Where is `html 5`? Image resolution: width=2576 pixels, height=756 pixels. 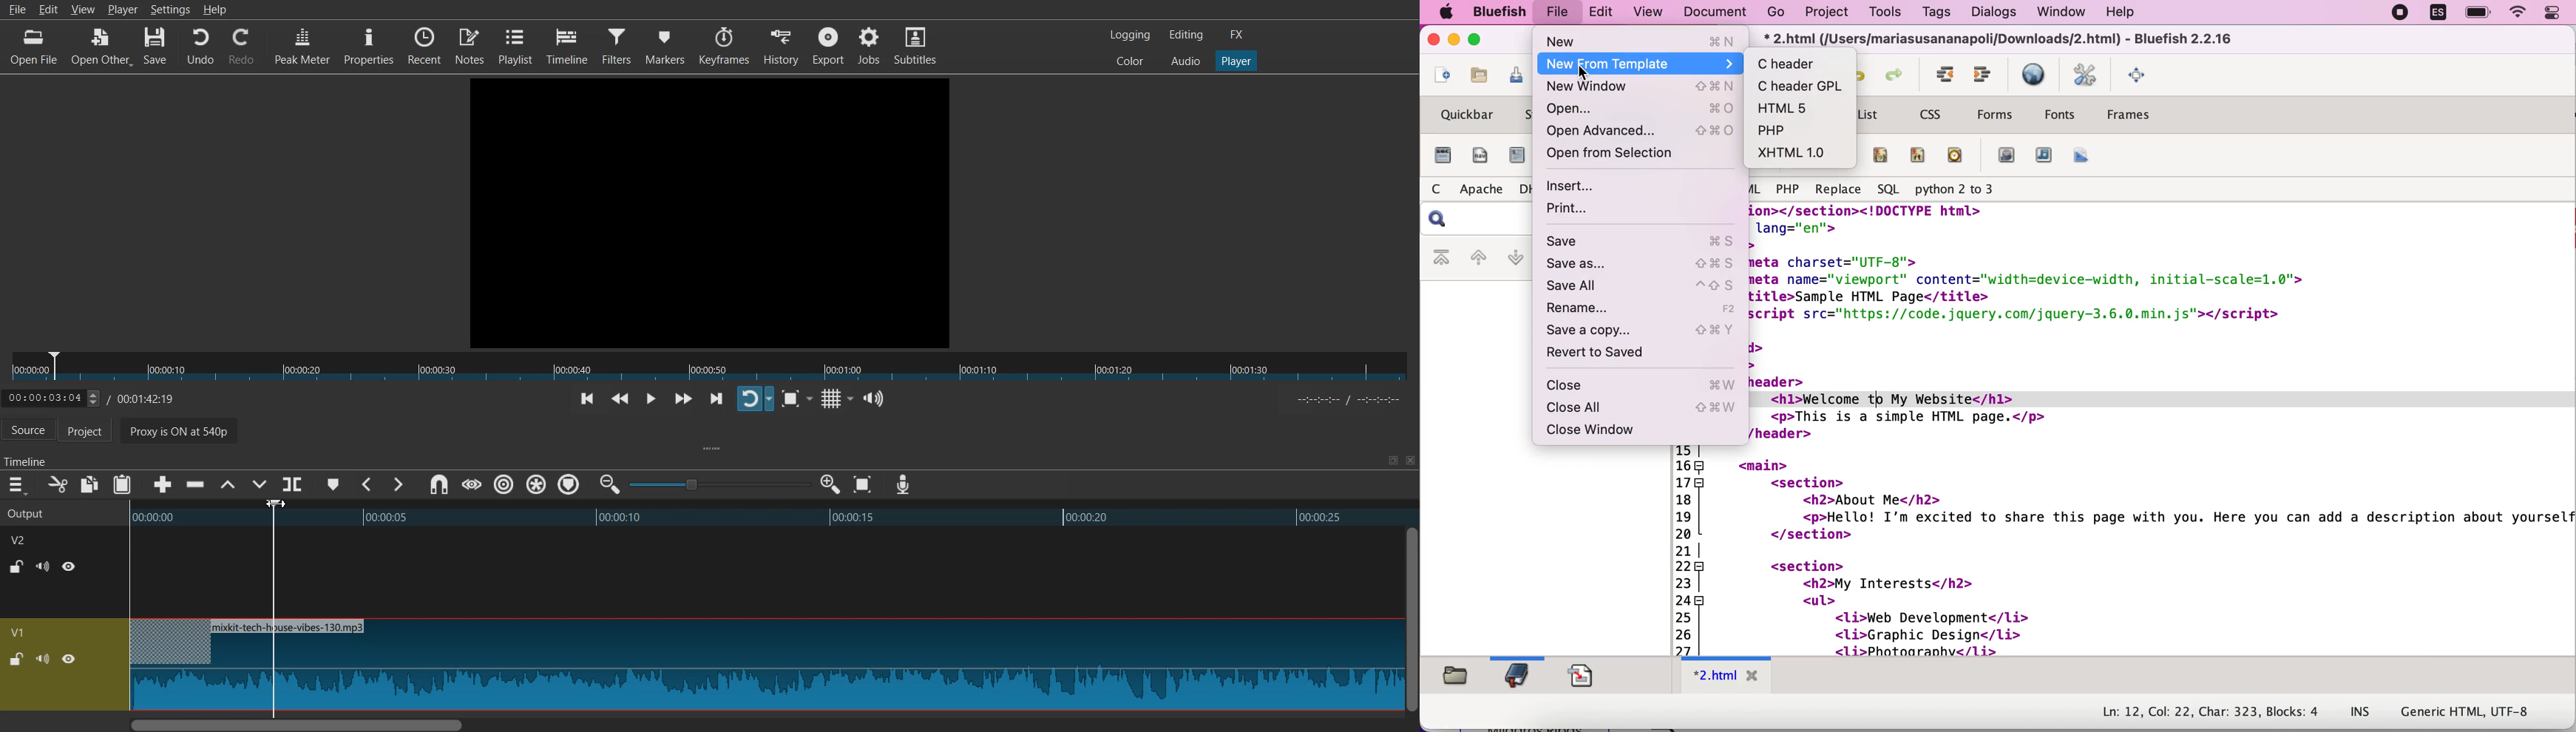 html 5 is located at coordinates (1801, 108).